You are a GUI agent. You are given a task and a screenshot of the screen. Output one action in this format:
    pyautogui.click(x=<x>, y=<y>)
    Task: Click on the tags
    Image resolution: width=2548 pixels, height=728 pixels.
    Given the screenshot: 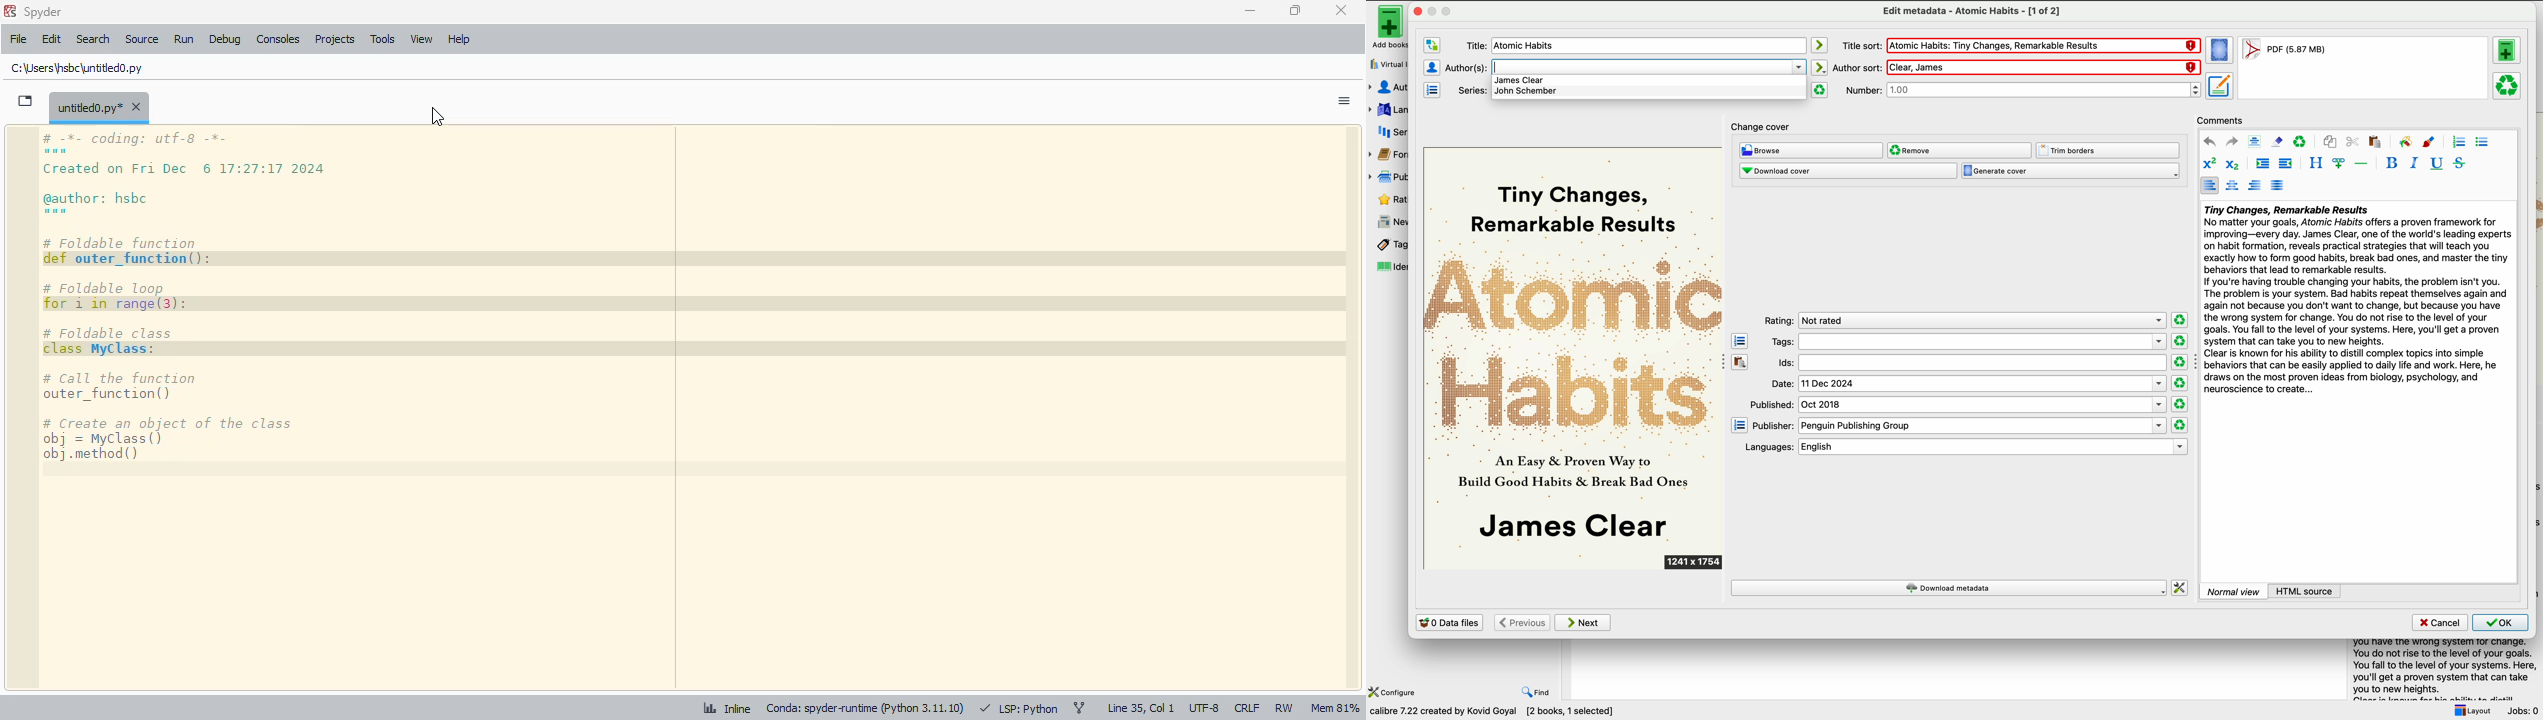 What is the action you would take?
    pyautogui.click(x=1968, y=342)
    